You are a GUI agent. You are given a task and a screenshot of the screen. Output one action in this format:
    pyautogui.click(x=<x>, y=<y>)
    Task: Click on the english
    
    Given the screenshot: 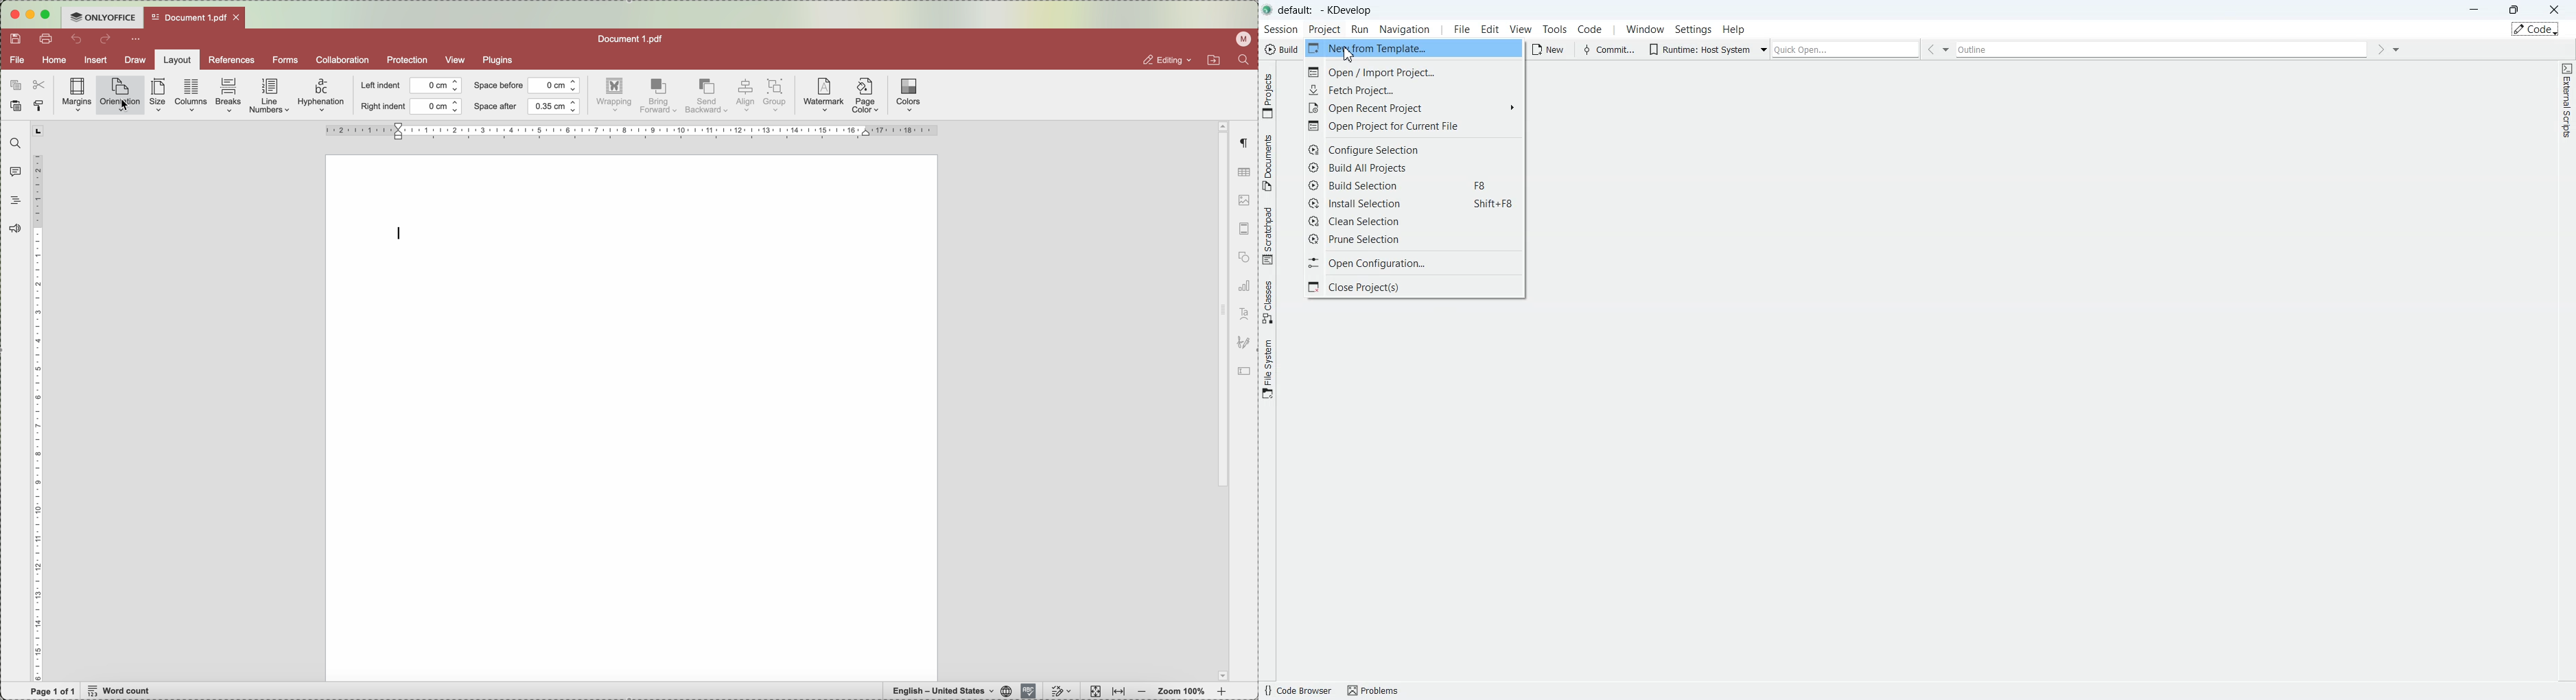 What is the action you would take?
    pyautogui.click(x=949, y=691)
    